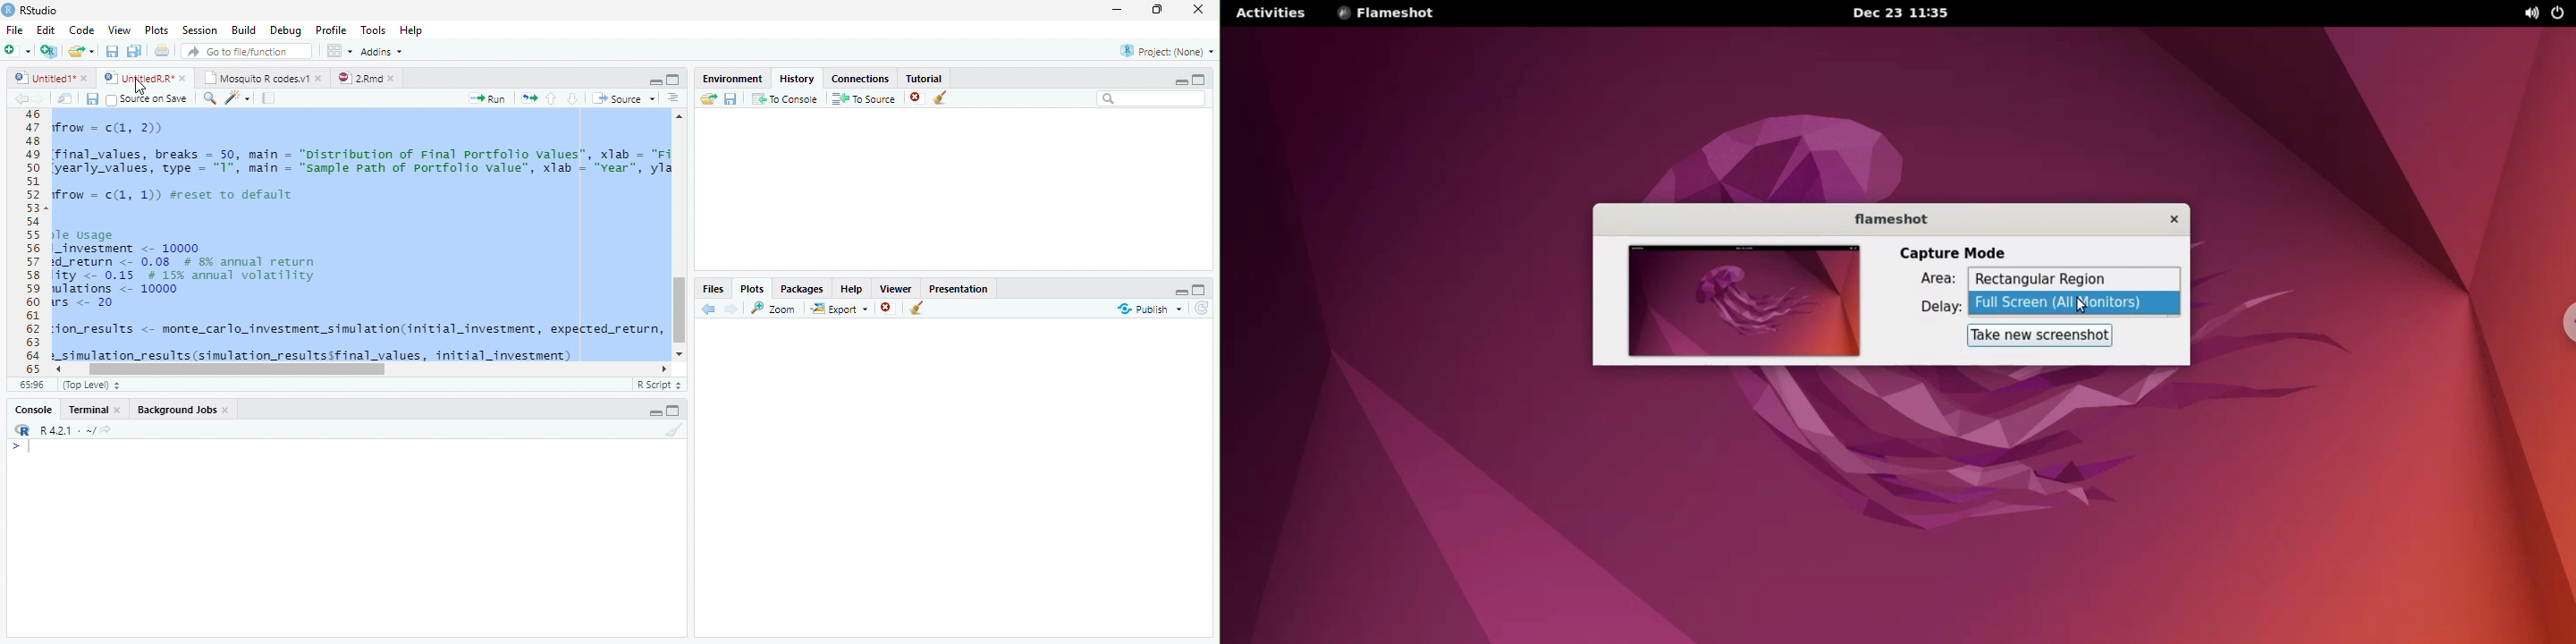 The image size is (2576, 644). What do you see at coordinates (680, 118) in the screenshot?
I see `Scroll Up` at bounding box center [680, 118].